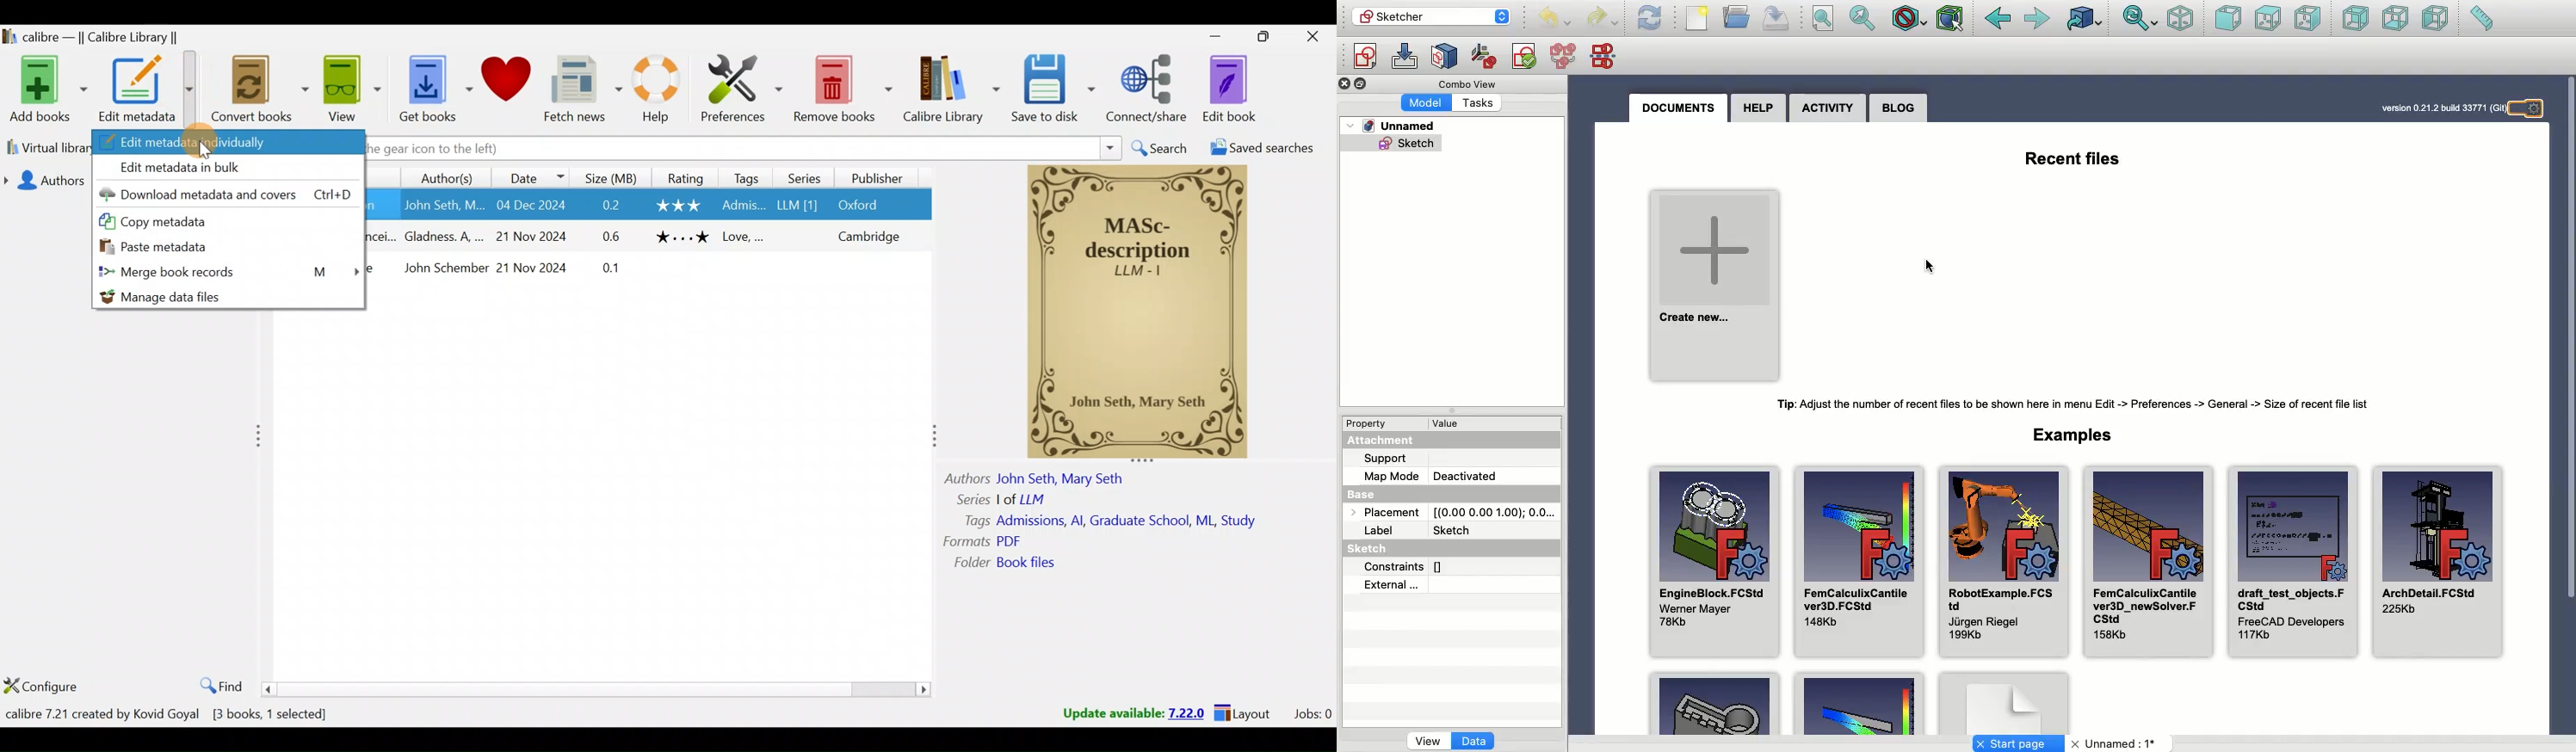 The height and width of the screenshot is (756, 2576). I want to click on , so click(969, 563).